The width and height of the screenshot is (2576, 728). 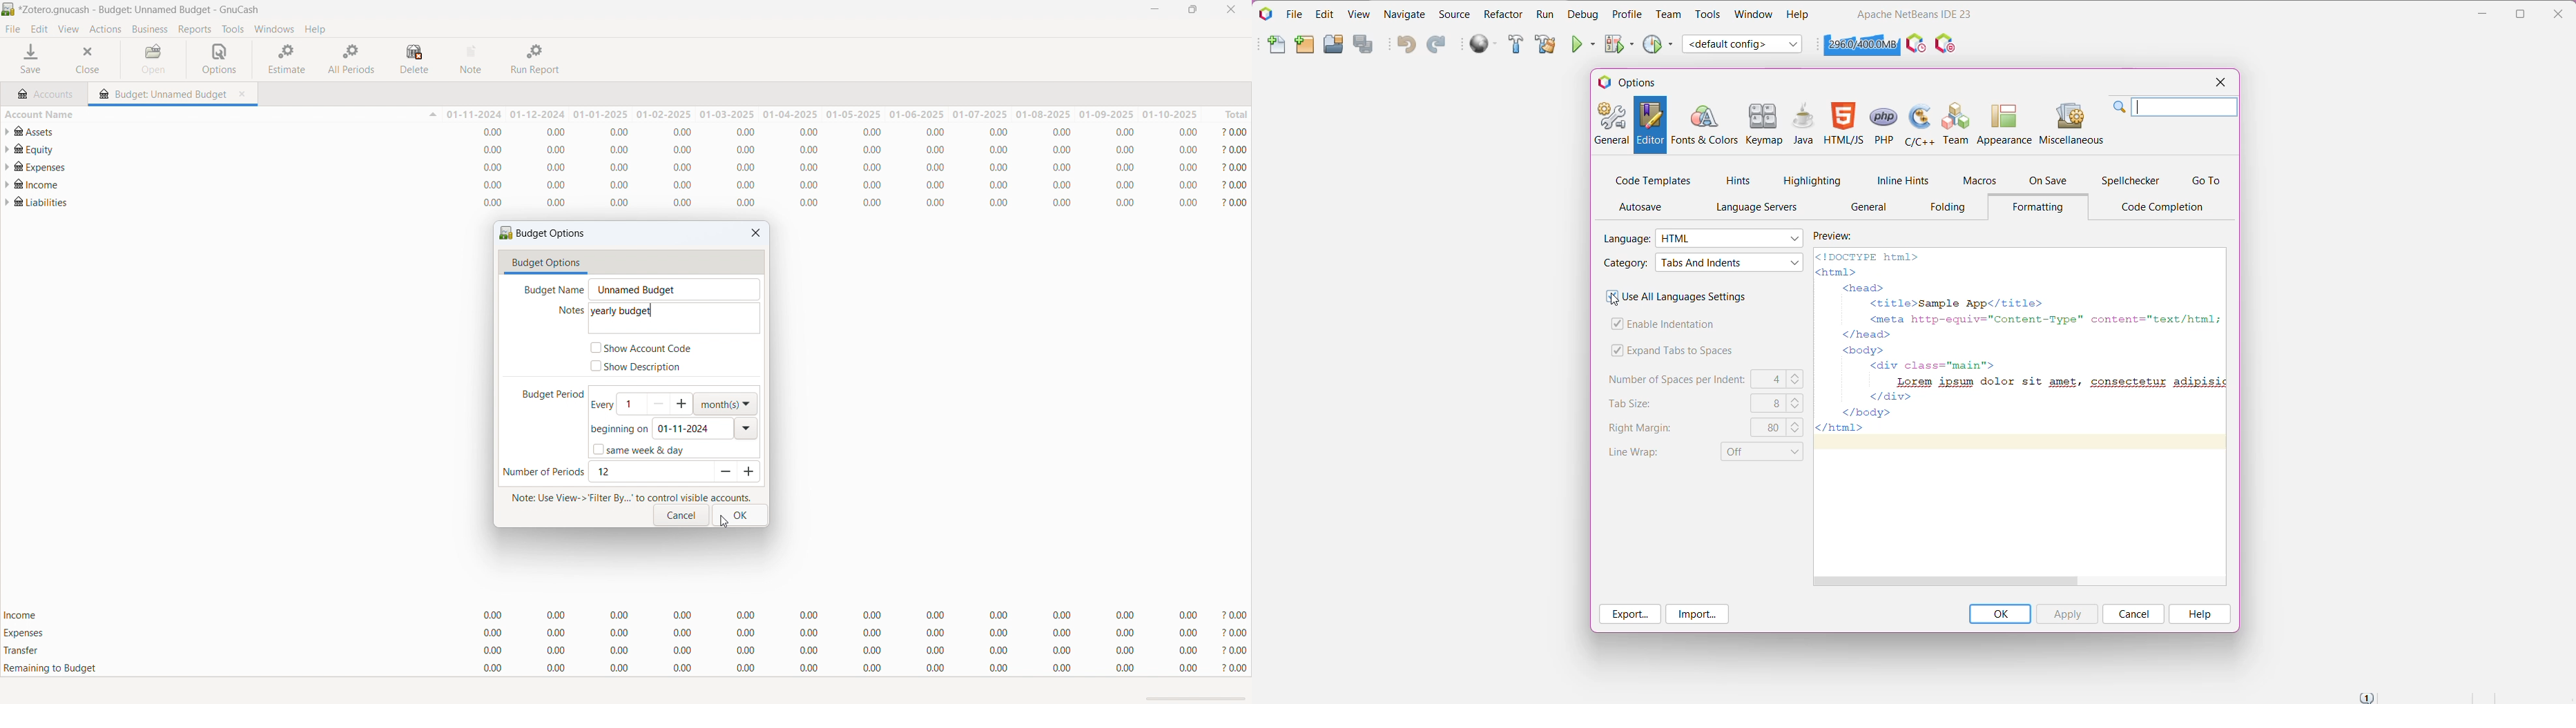 What do you see at coordinates (417, 59) in the screenshot?
I see `delete` at bounding box center [417, 59].